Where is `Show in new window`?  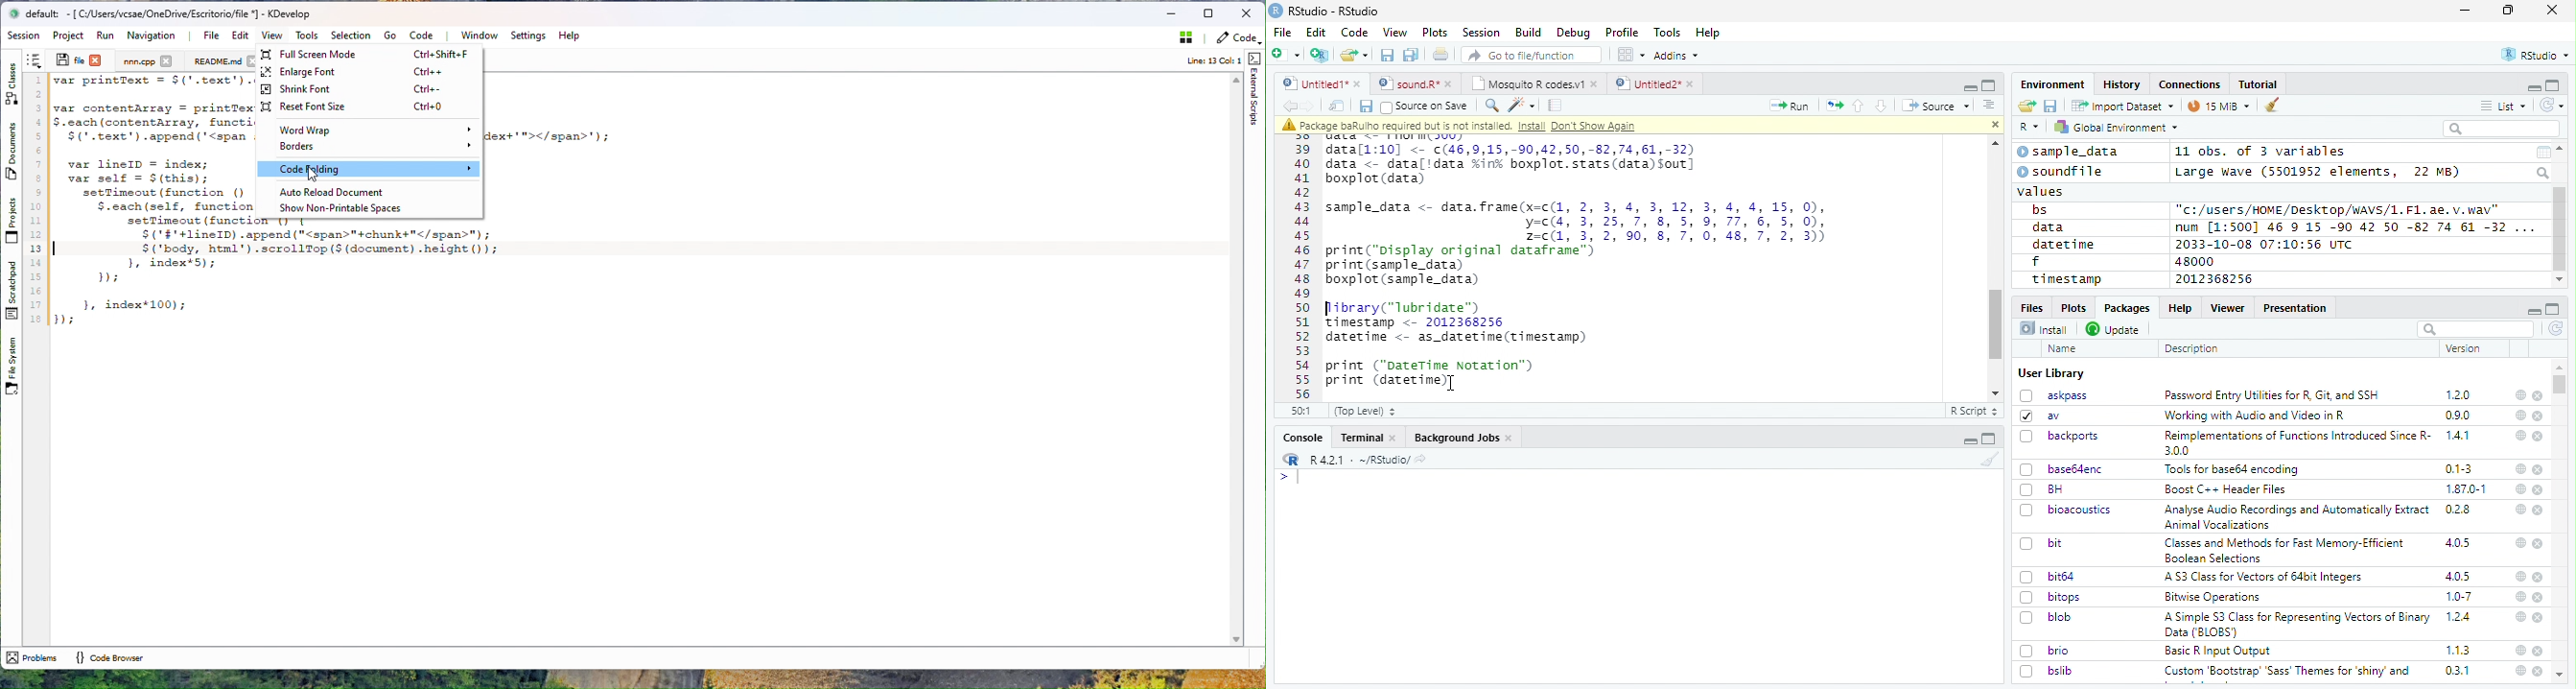 Show in new window is located at coordinates (1339, 106).